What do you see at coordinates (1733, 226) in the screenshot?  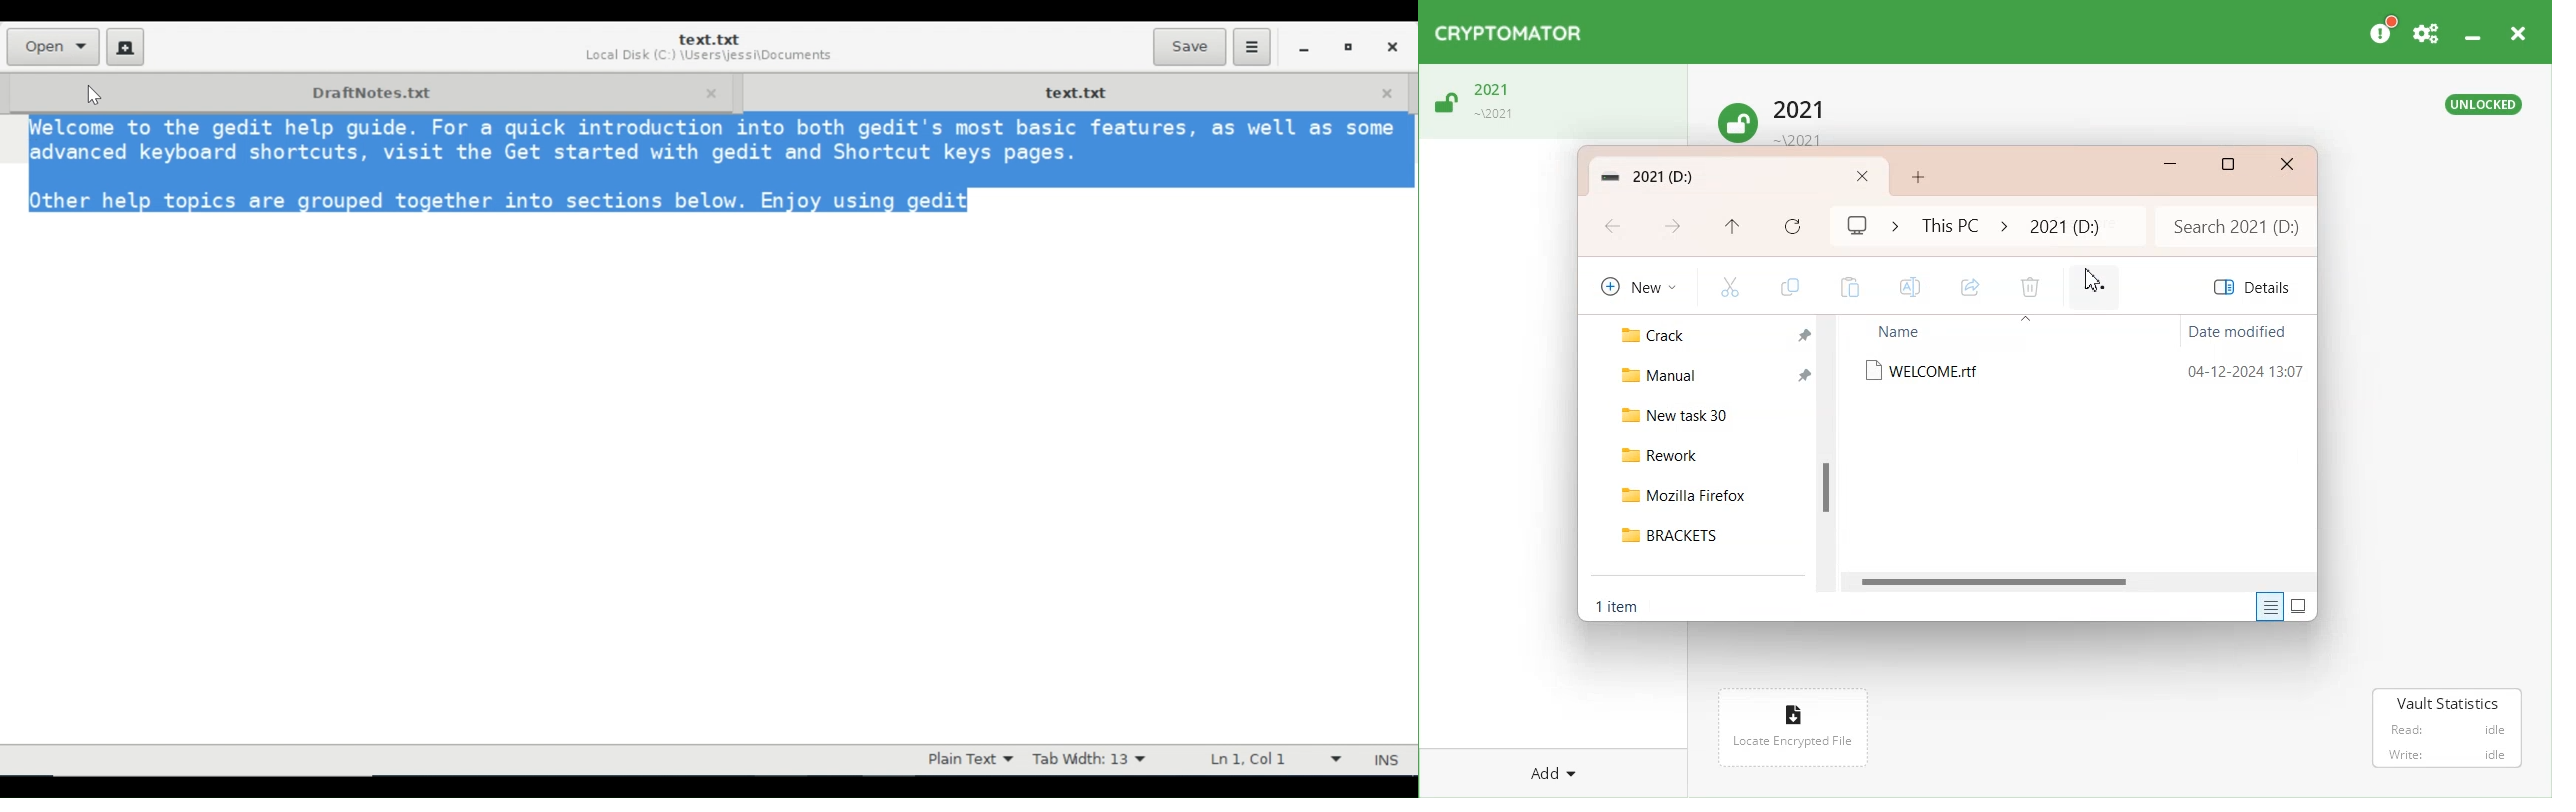 I see `Up to This PC` at bounding box center [1733, 226].